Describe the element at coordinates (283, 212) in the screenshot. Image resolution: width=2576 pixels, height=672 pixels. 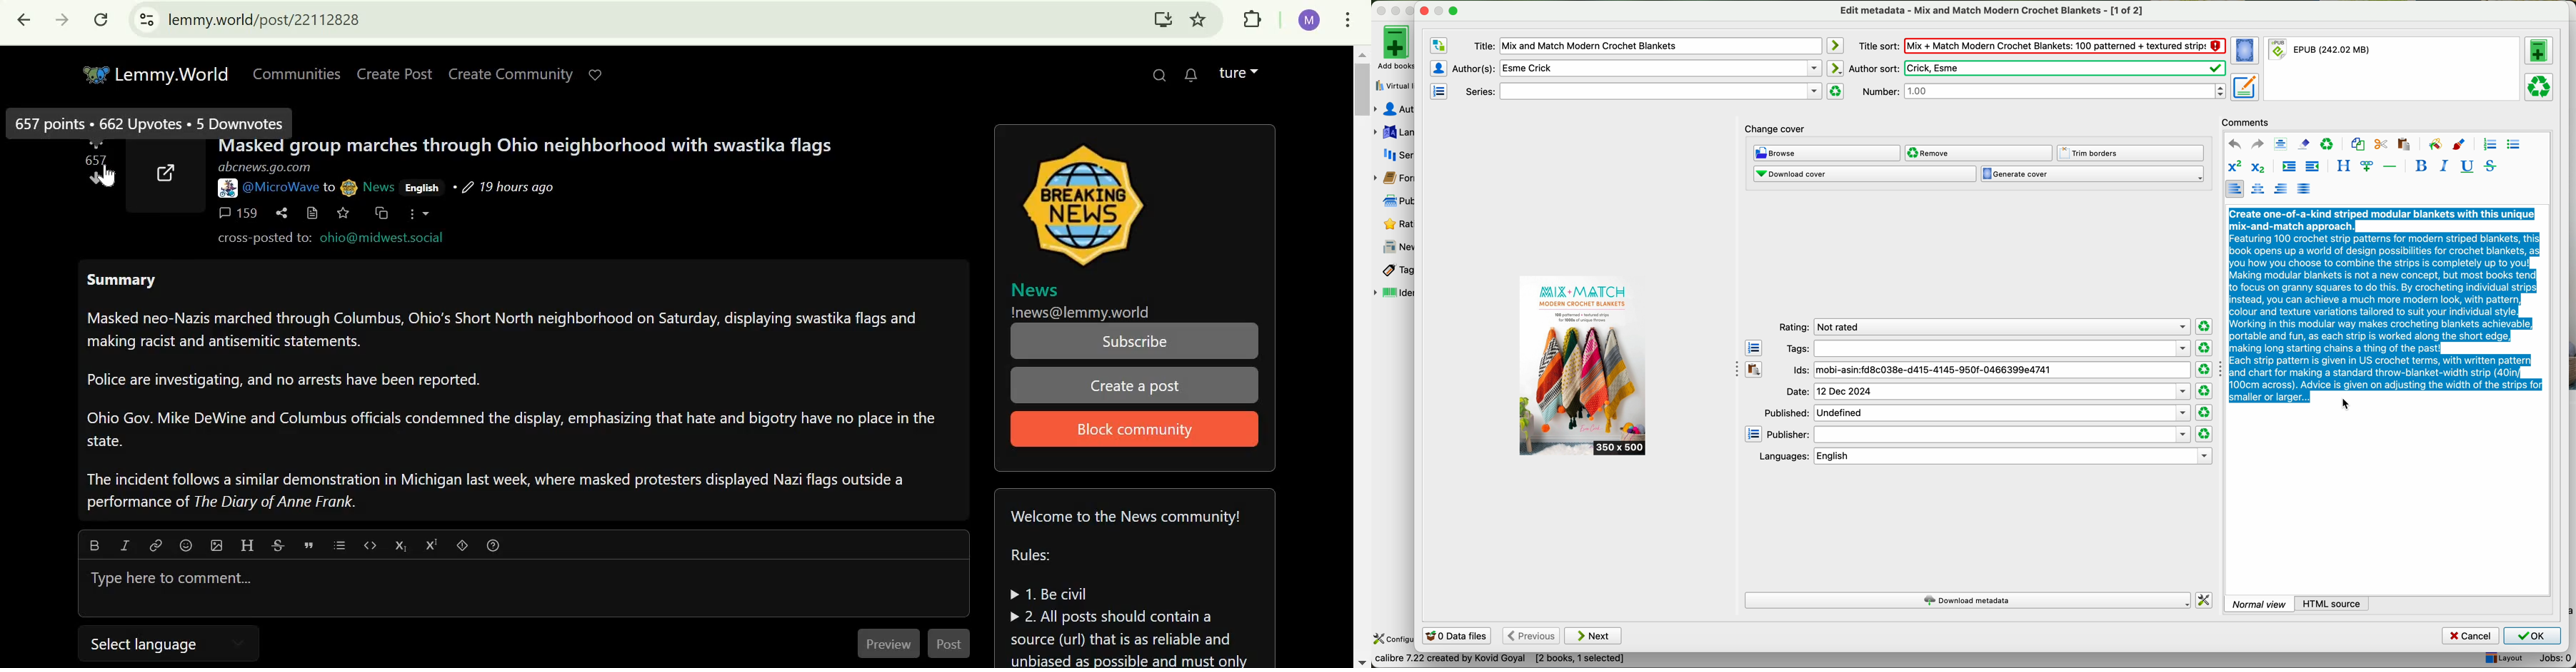
I see `share` at that location.